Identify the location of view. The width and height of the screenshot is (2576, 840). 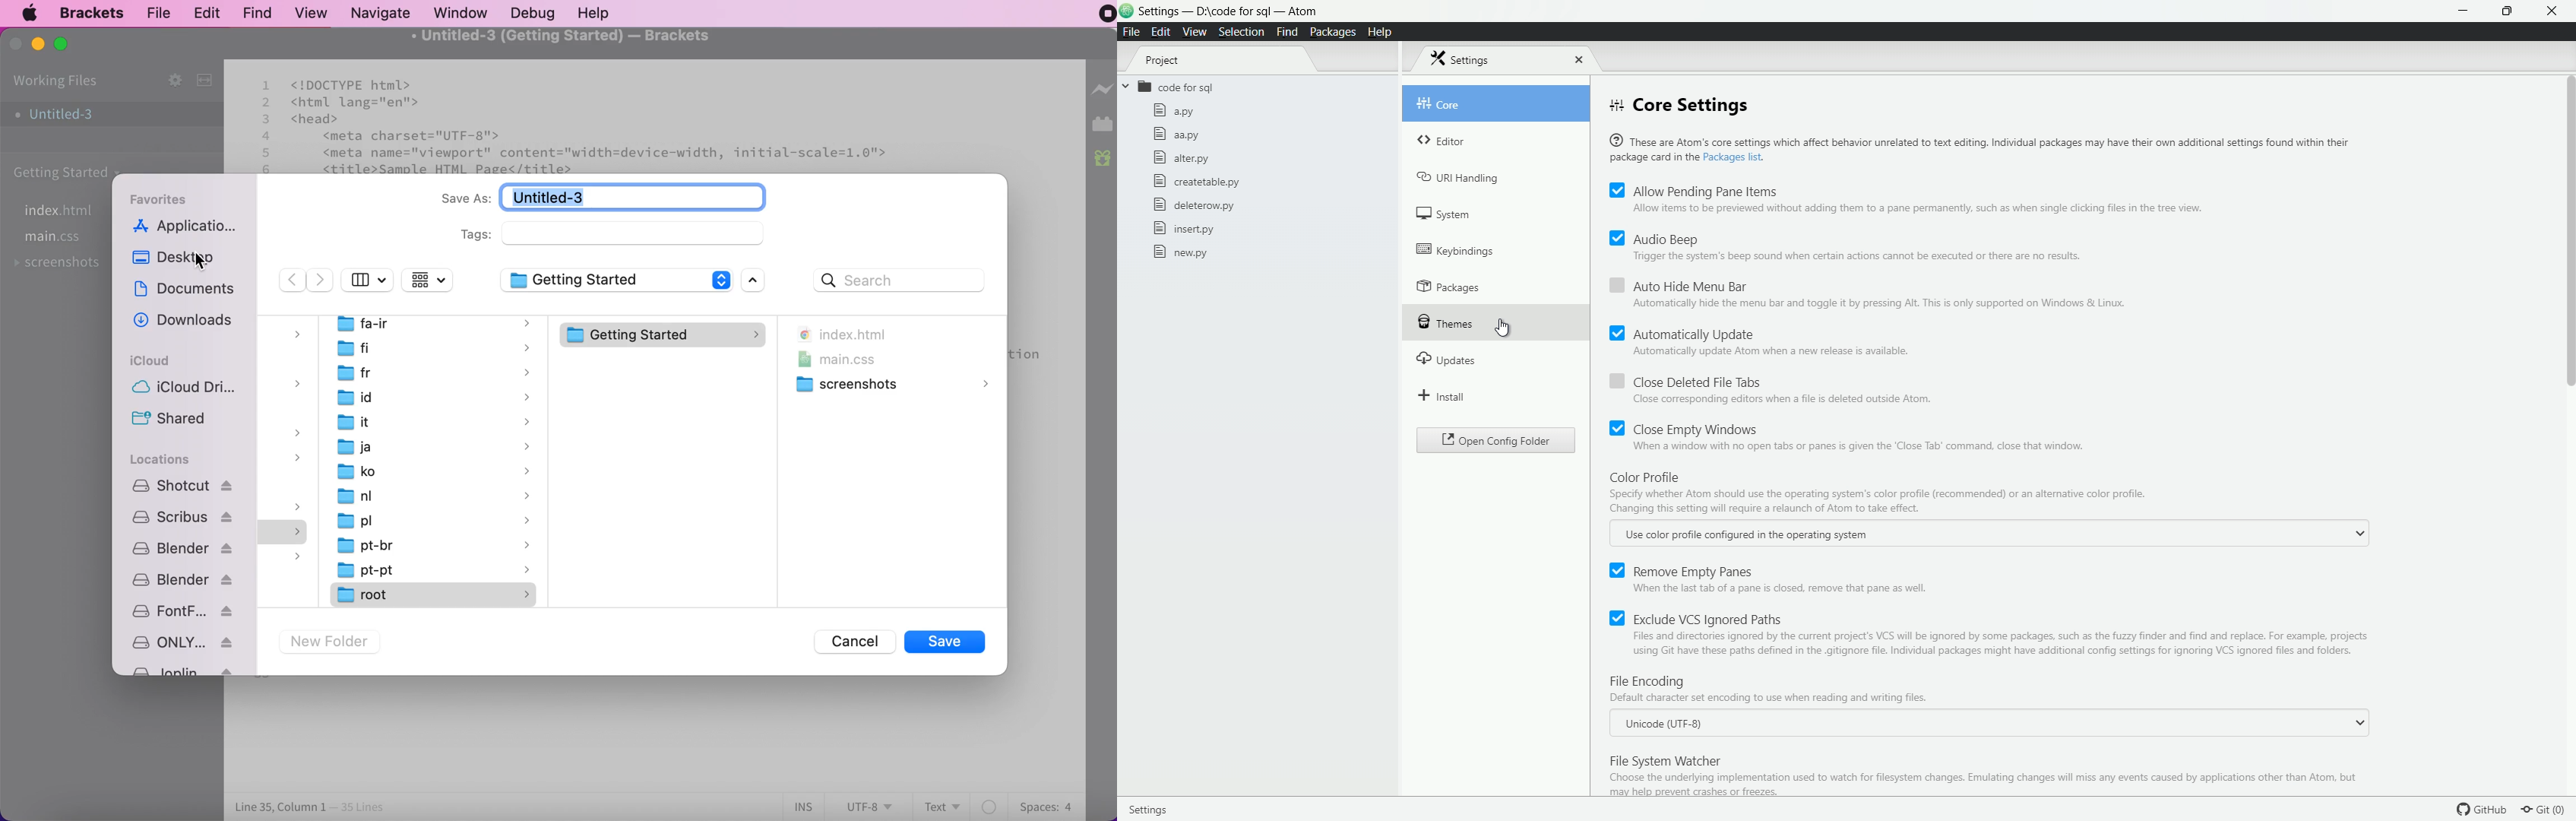
(313, 12).